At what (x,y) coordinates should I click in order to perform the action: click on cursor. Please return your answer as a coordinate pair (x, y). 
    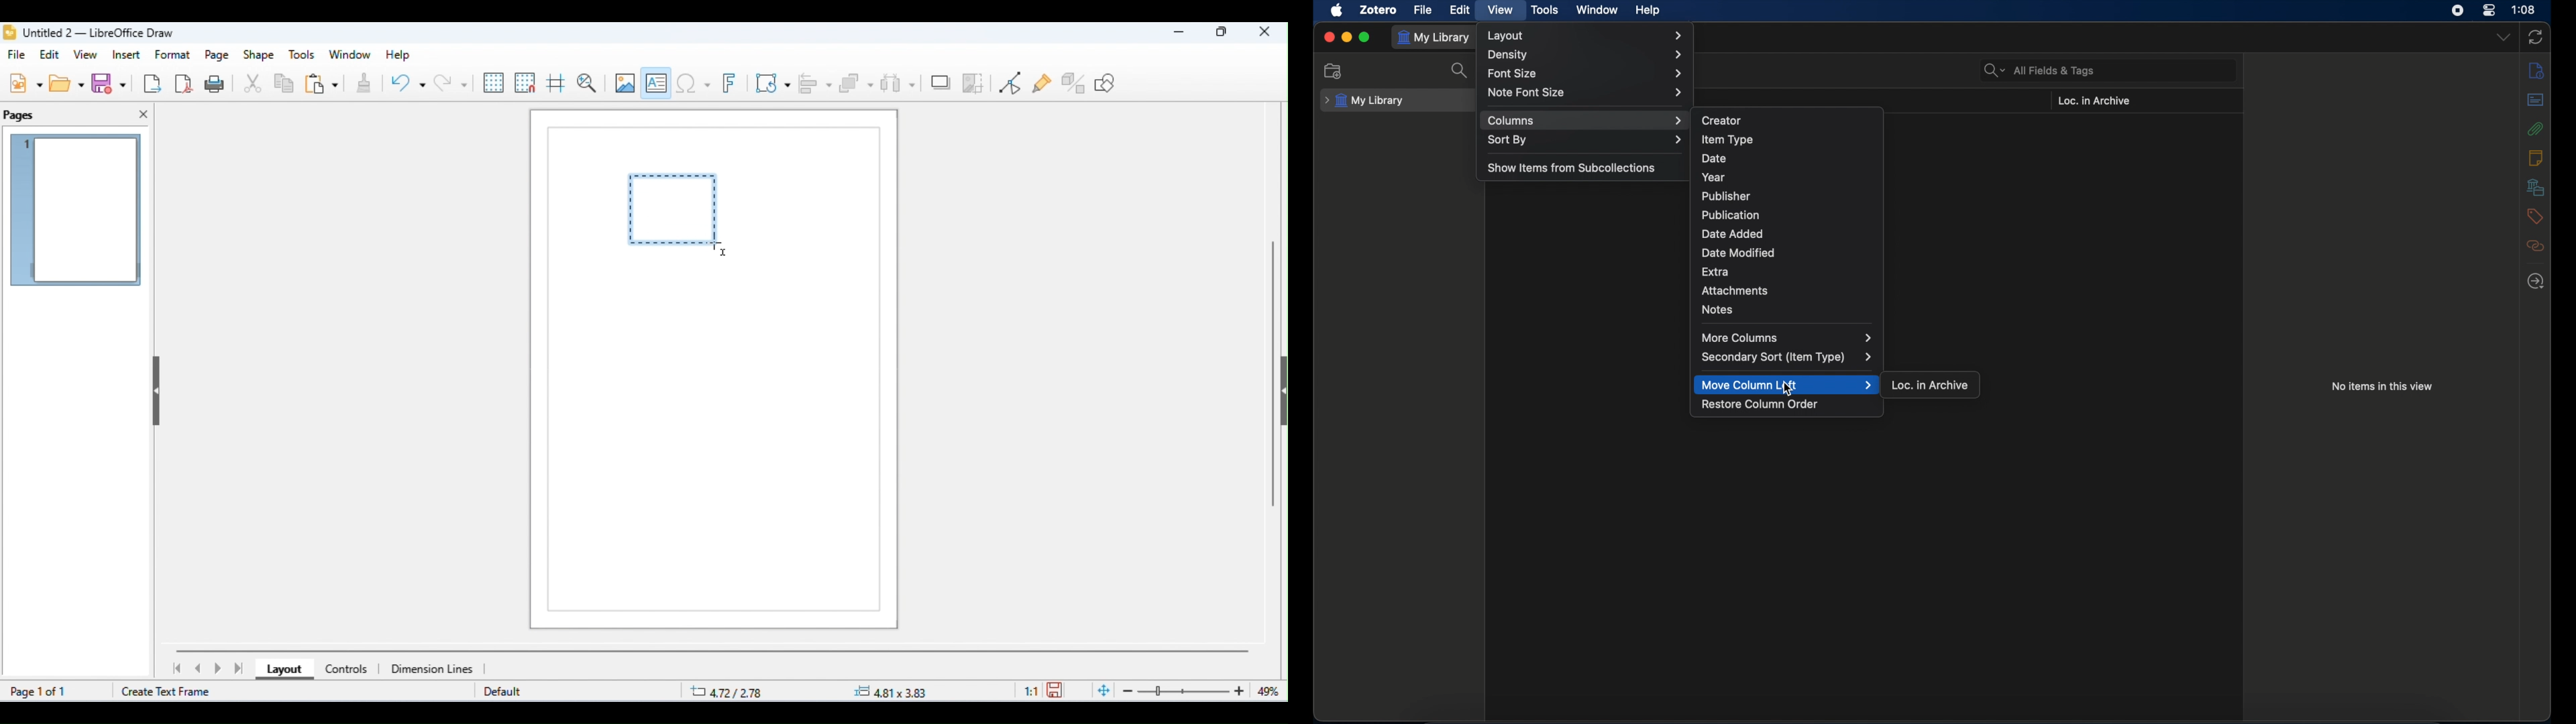
    Looking at the image, I should click on (1788, 390).